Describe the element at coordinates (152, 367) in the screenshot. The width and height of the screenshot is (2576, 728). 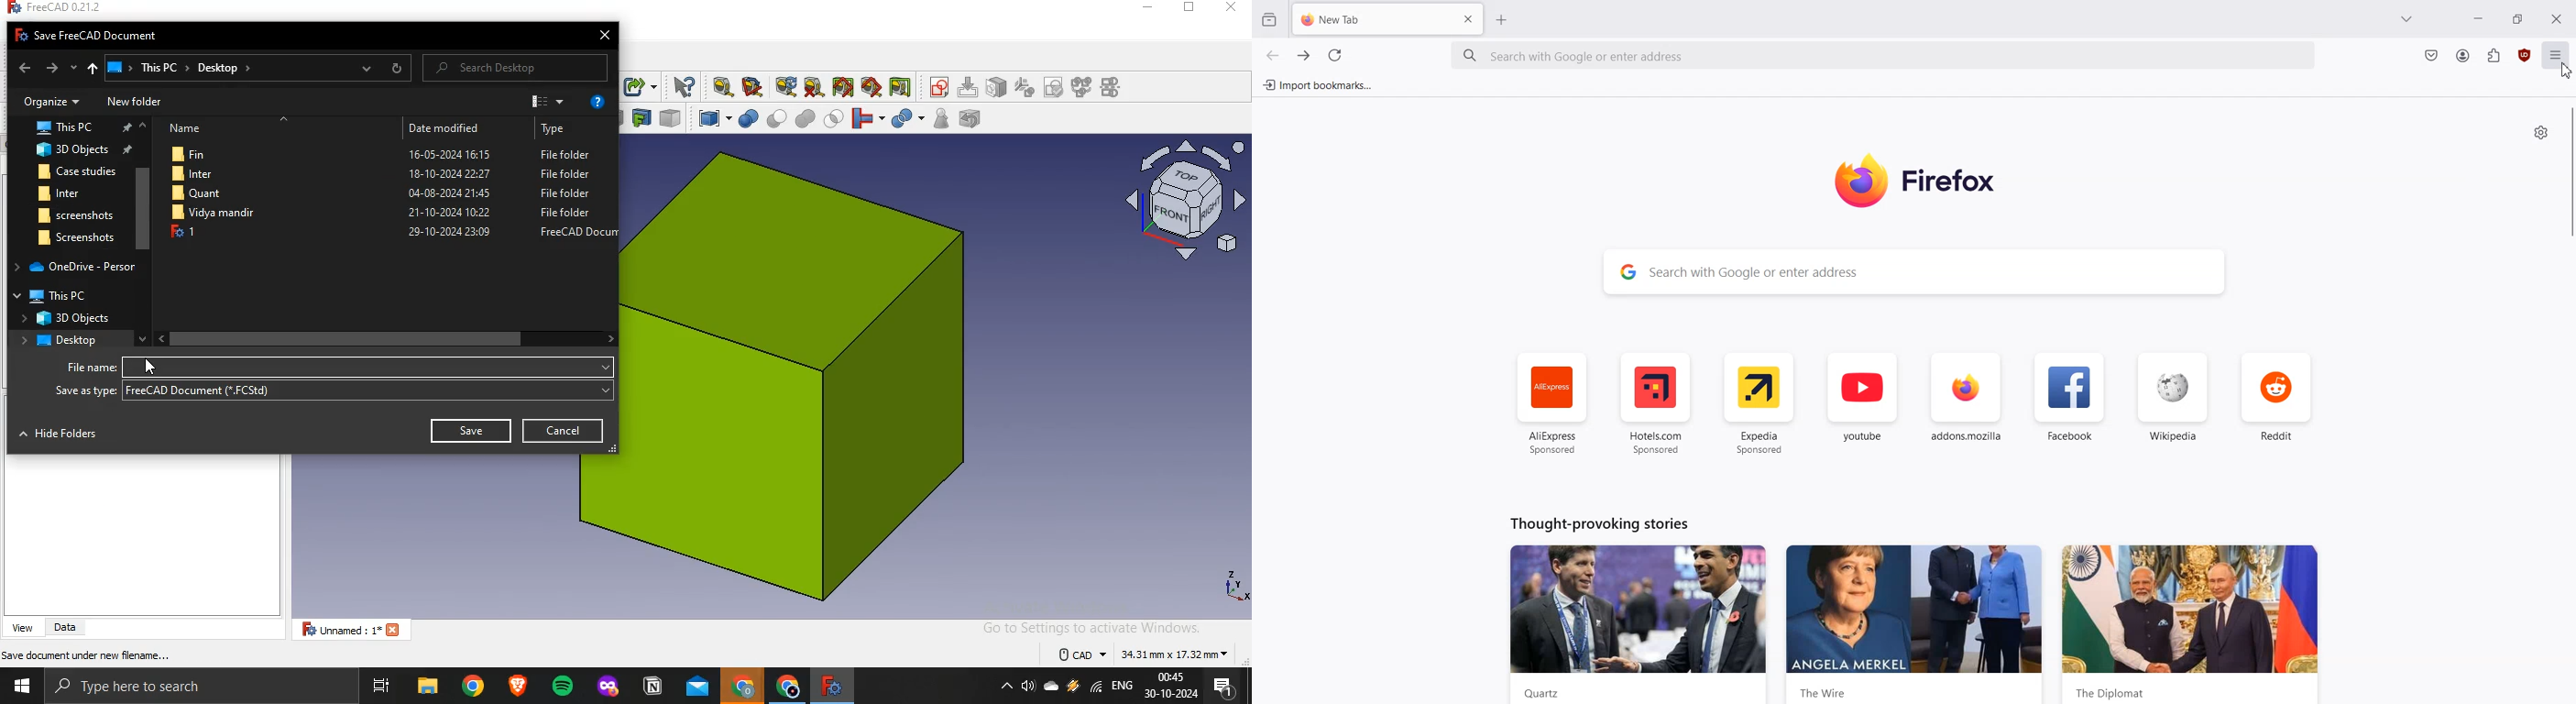
I see `cursor` at that location.